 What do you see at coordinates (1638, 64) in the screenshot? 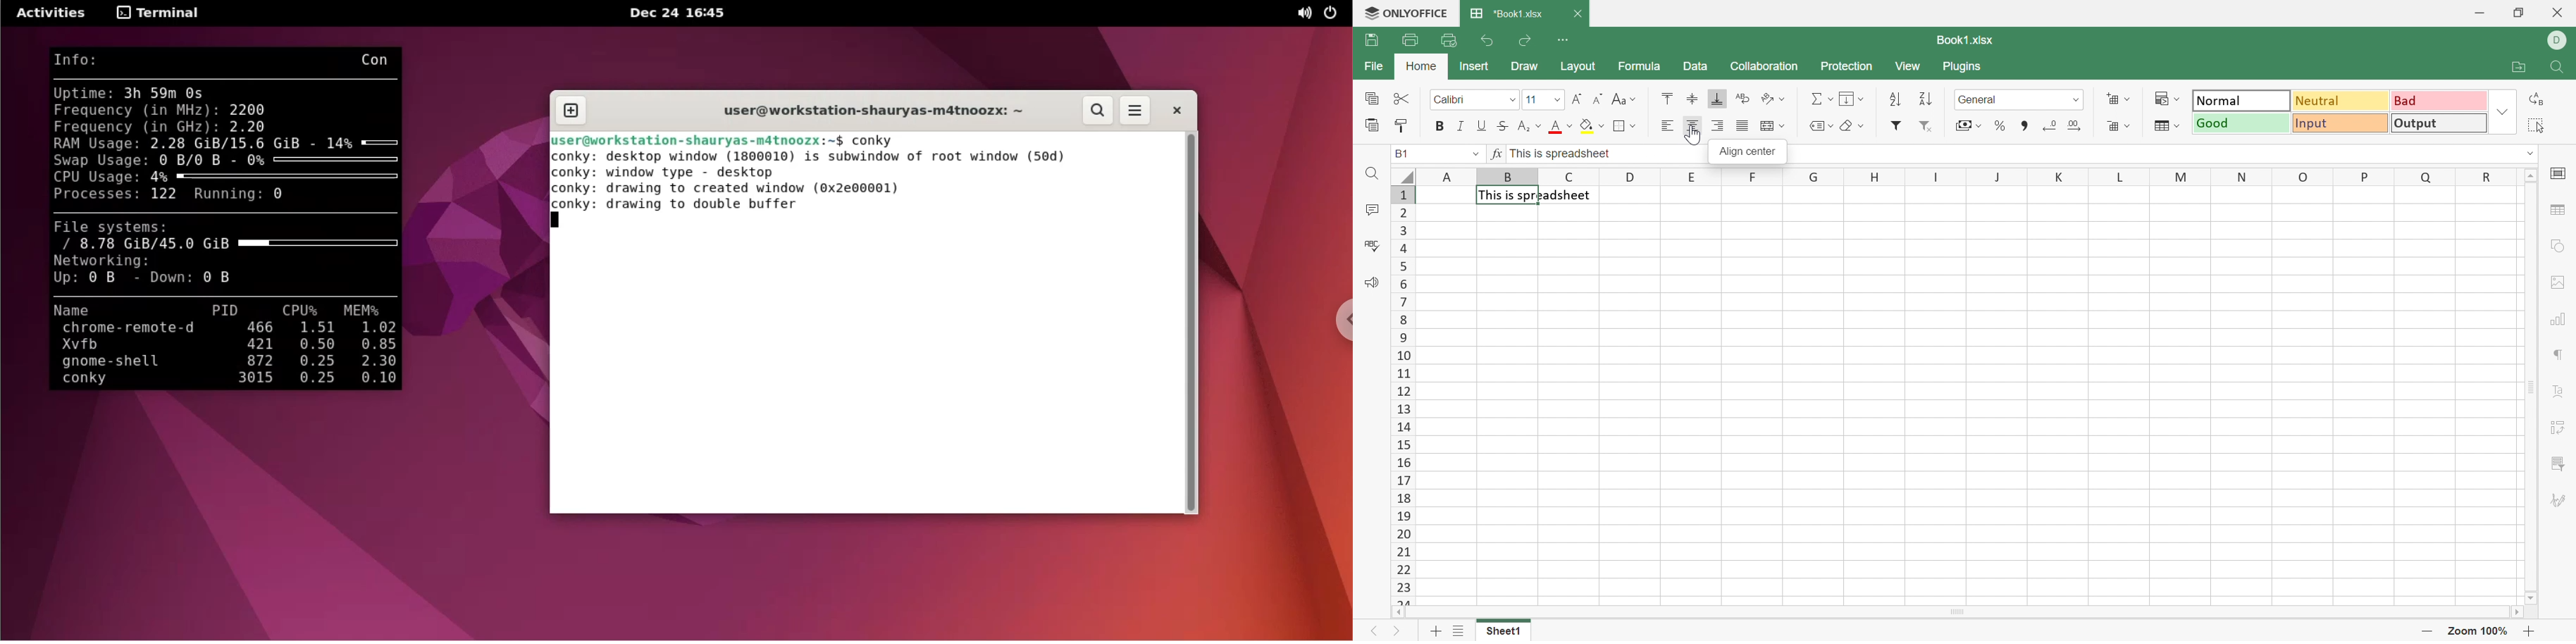
I see `Formula` at bounding box center [1638, 64].